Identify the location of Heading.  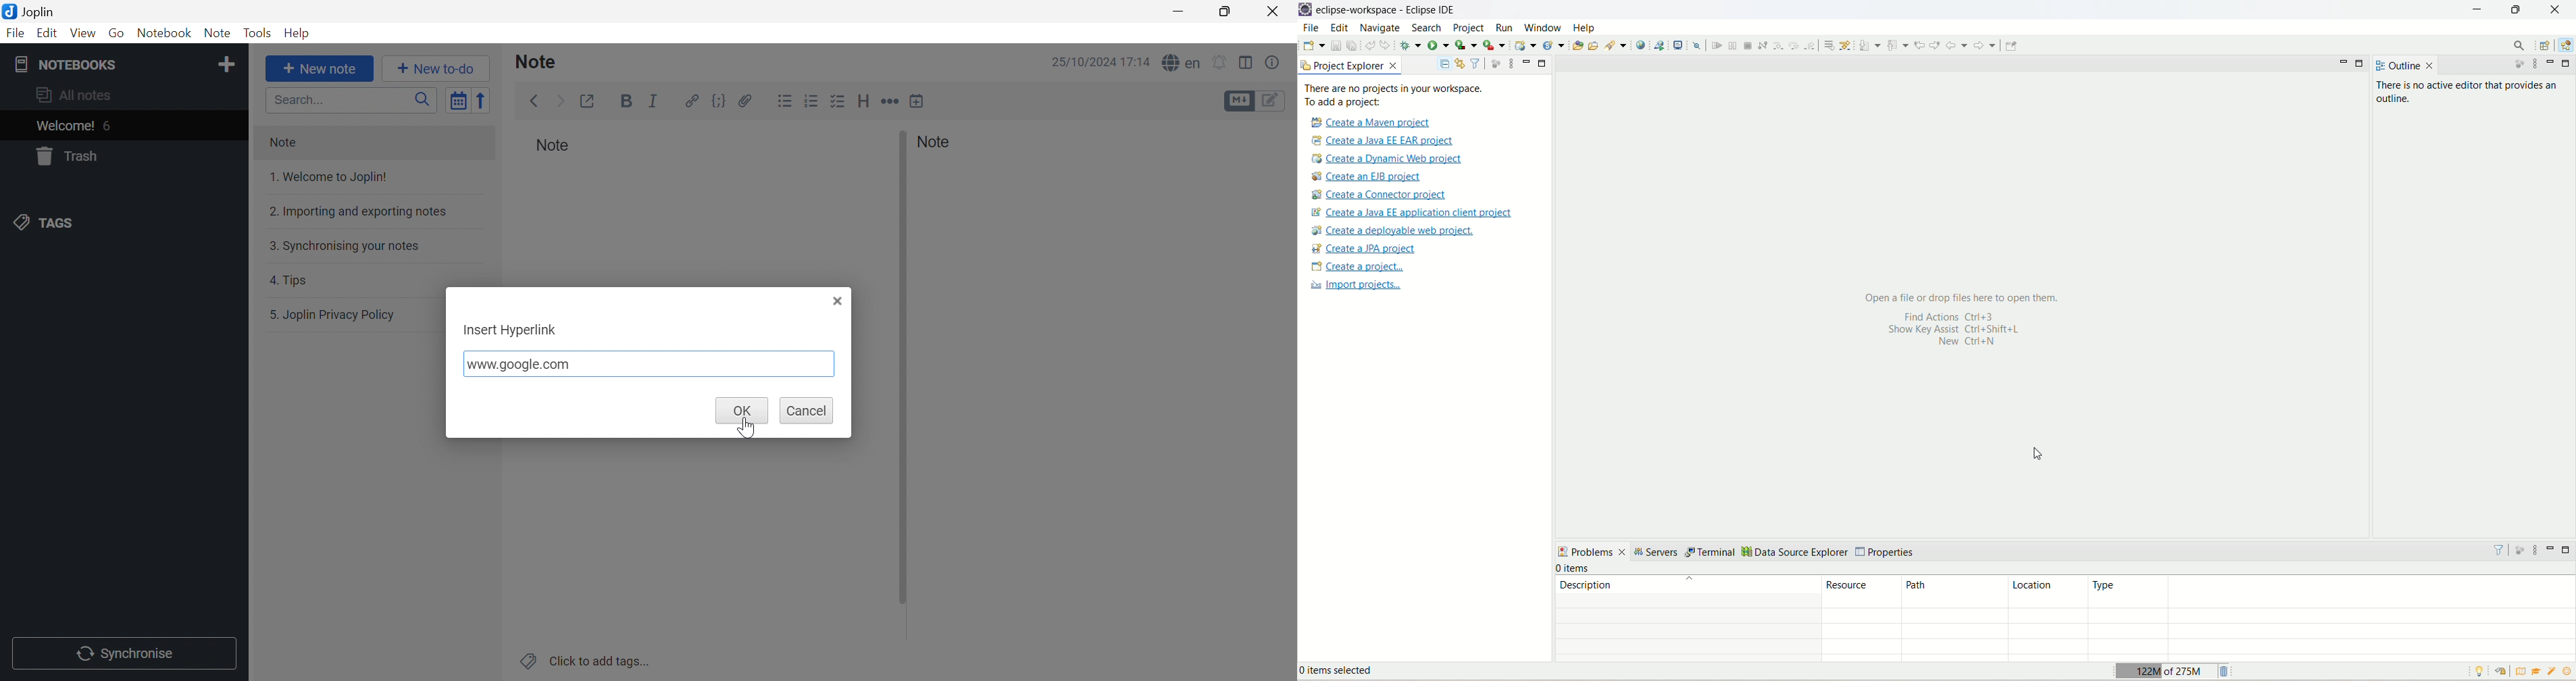
(864, 101).